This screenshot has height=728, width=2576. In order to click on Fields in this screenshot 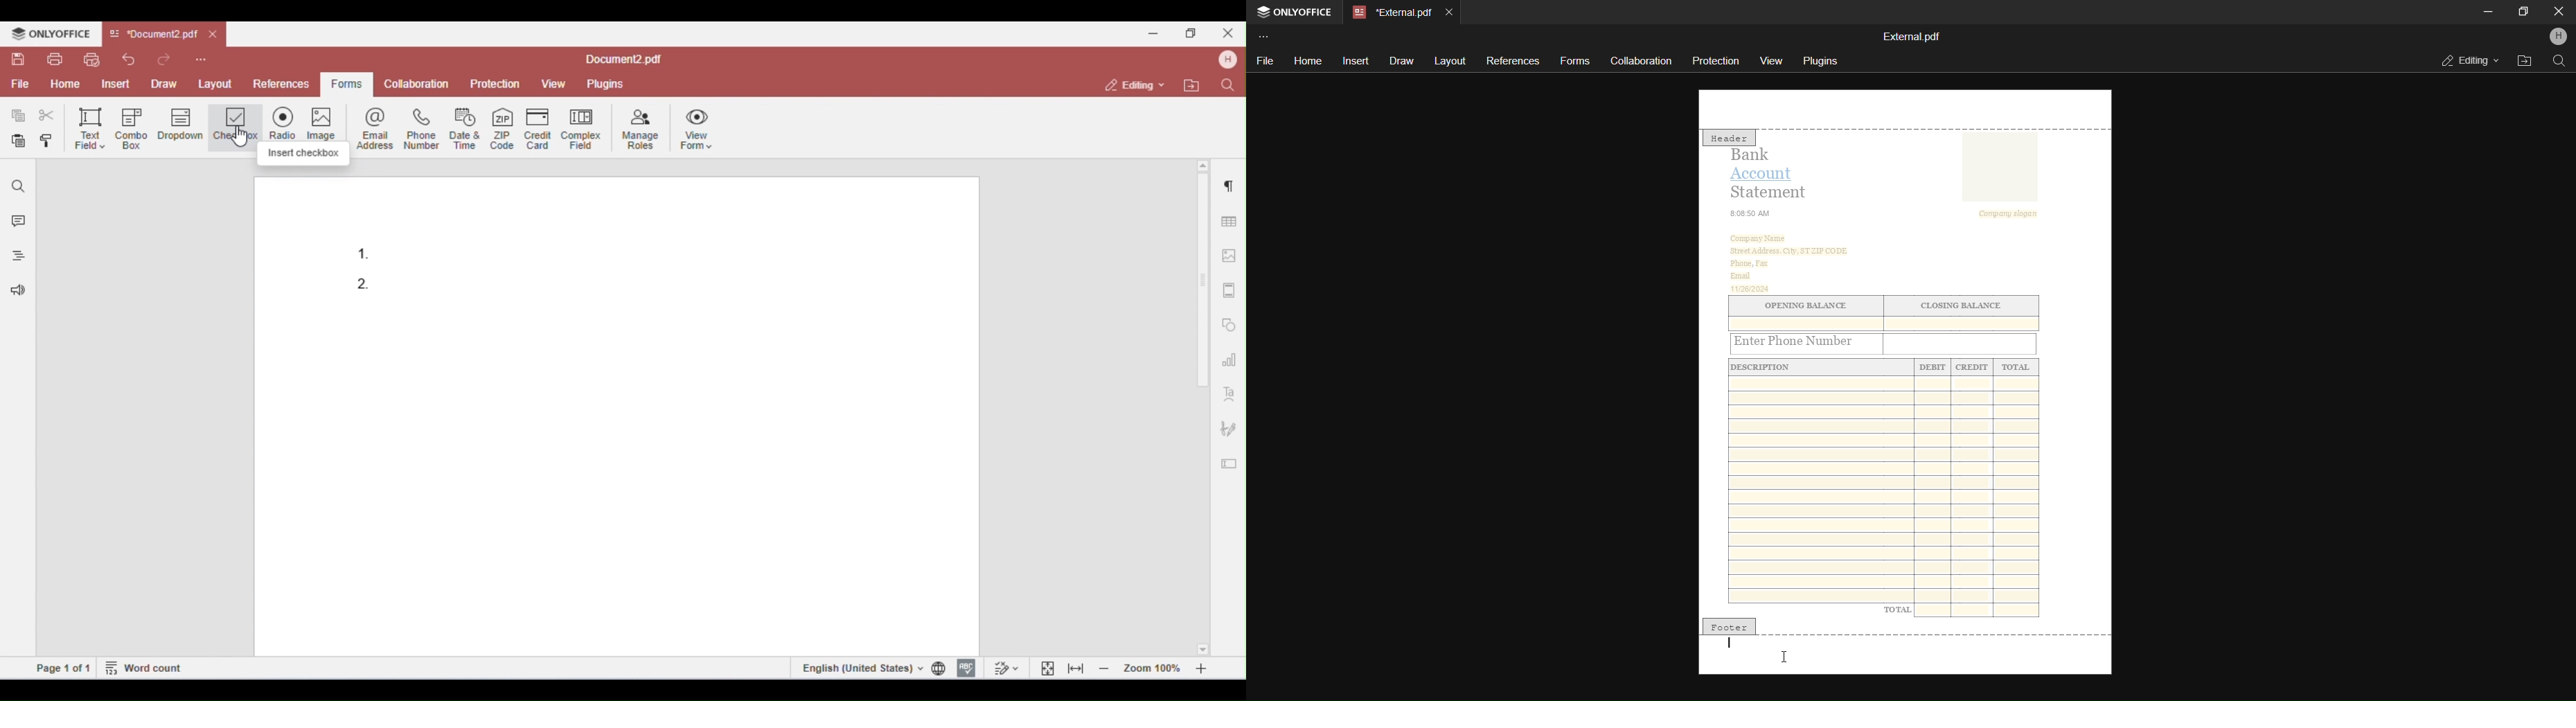, I will do `click(1883, 488)`.